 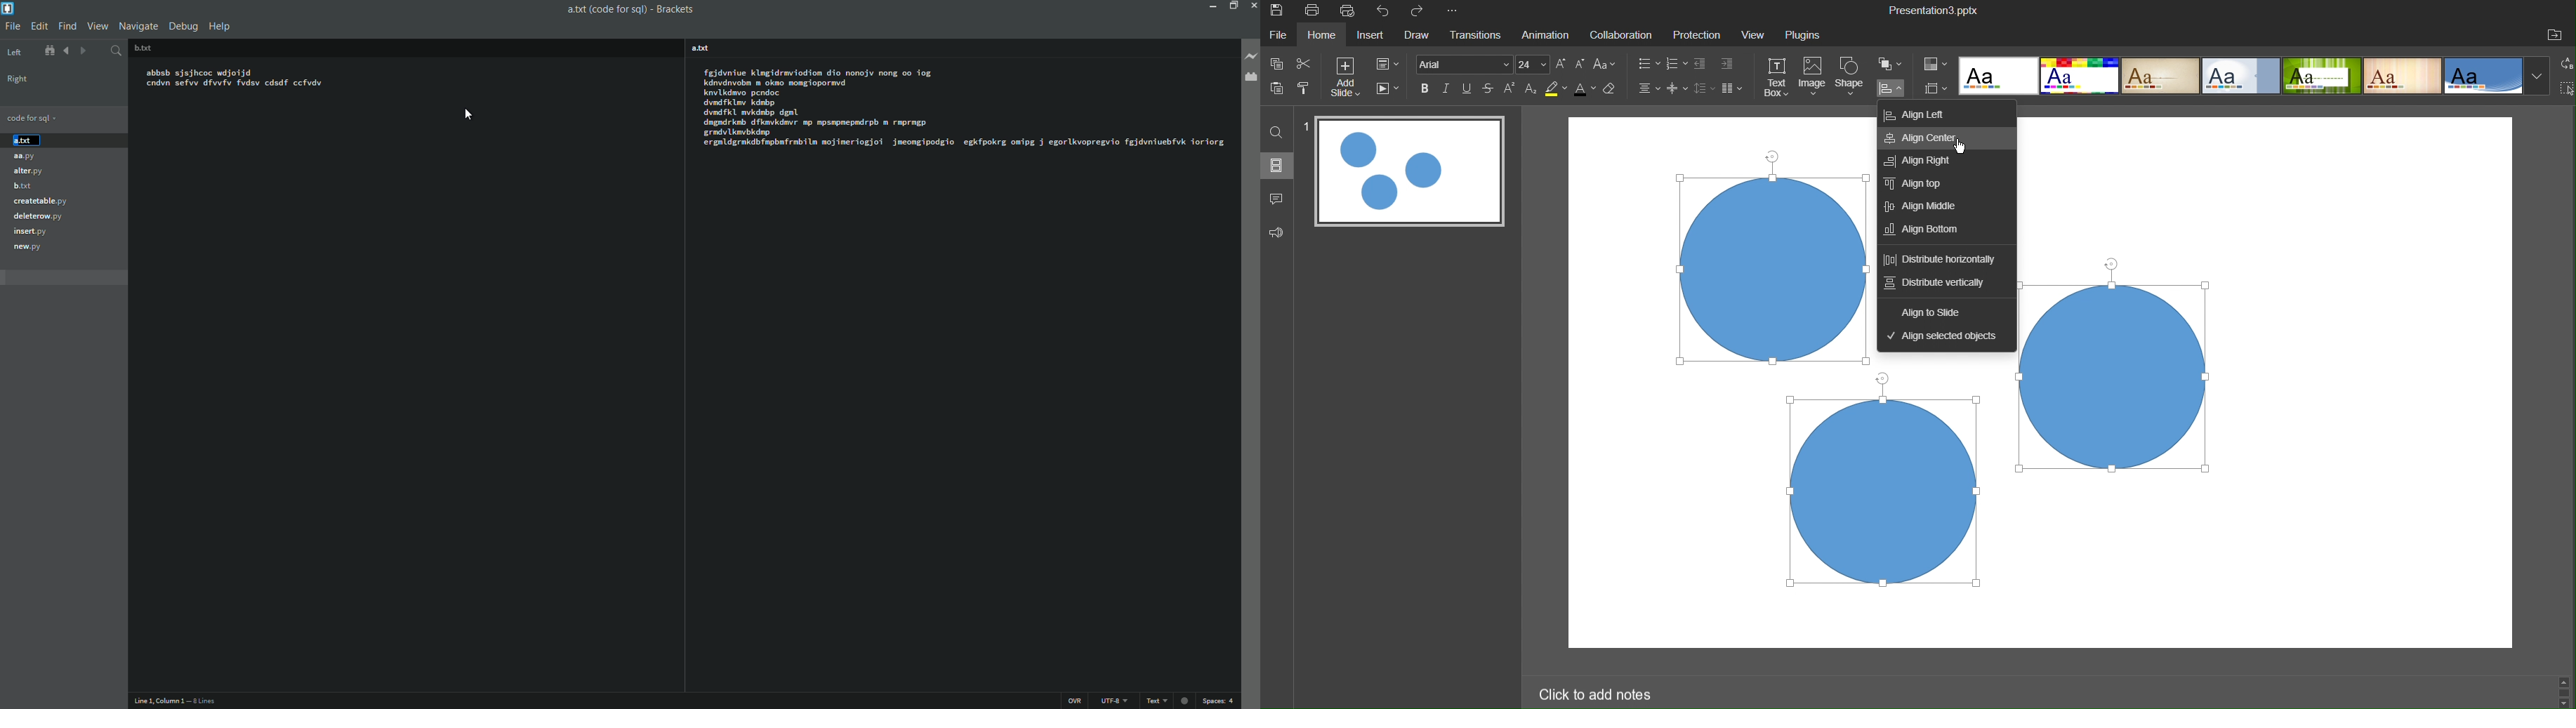 What do you see at coordinates (1936, 88) in the screenshot?
I see `Slide Size Settings` at bounding box center [1936, 88].